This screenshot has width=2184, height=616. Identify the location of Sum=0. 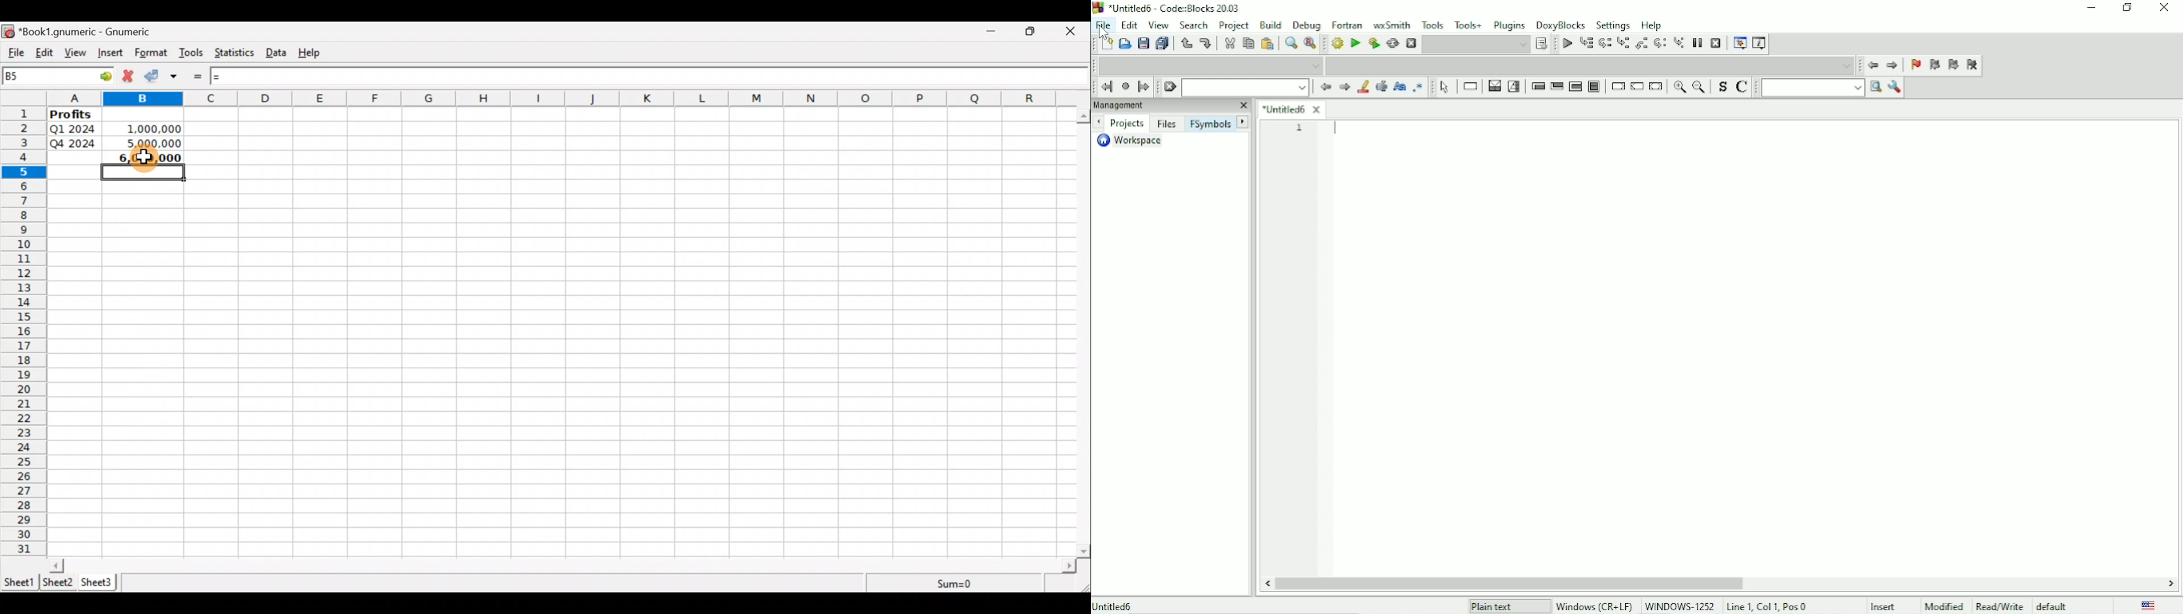
(956, 584).